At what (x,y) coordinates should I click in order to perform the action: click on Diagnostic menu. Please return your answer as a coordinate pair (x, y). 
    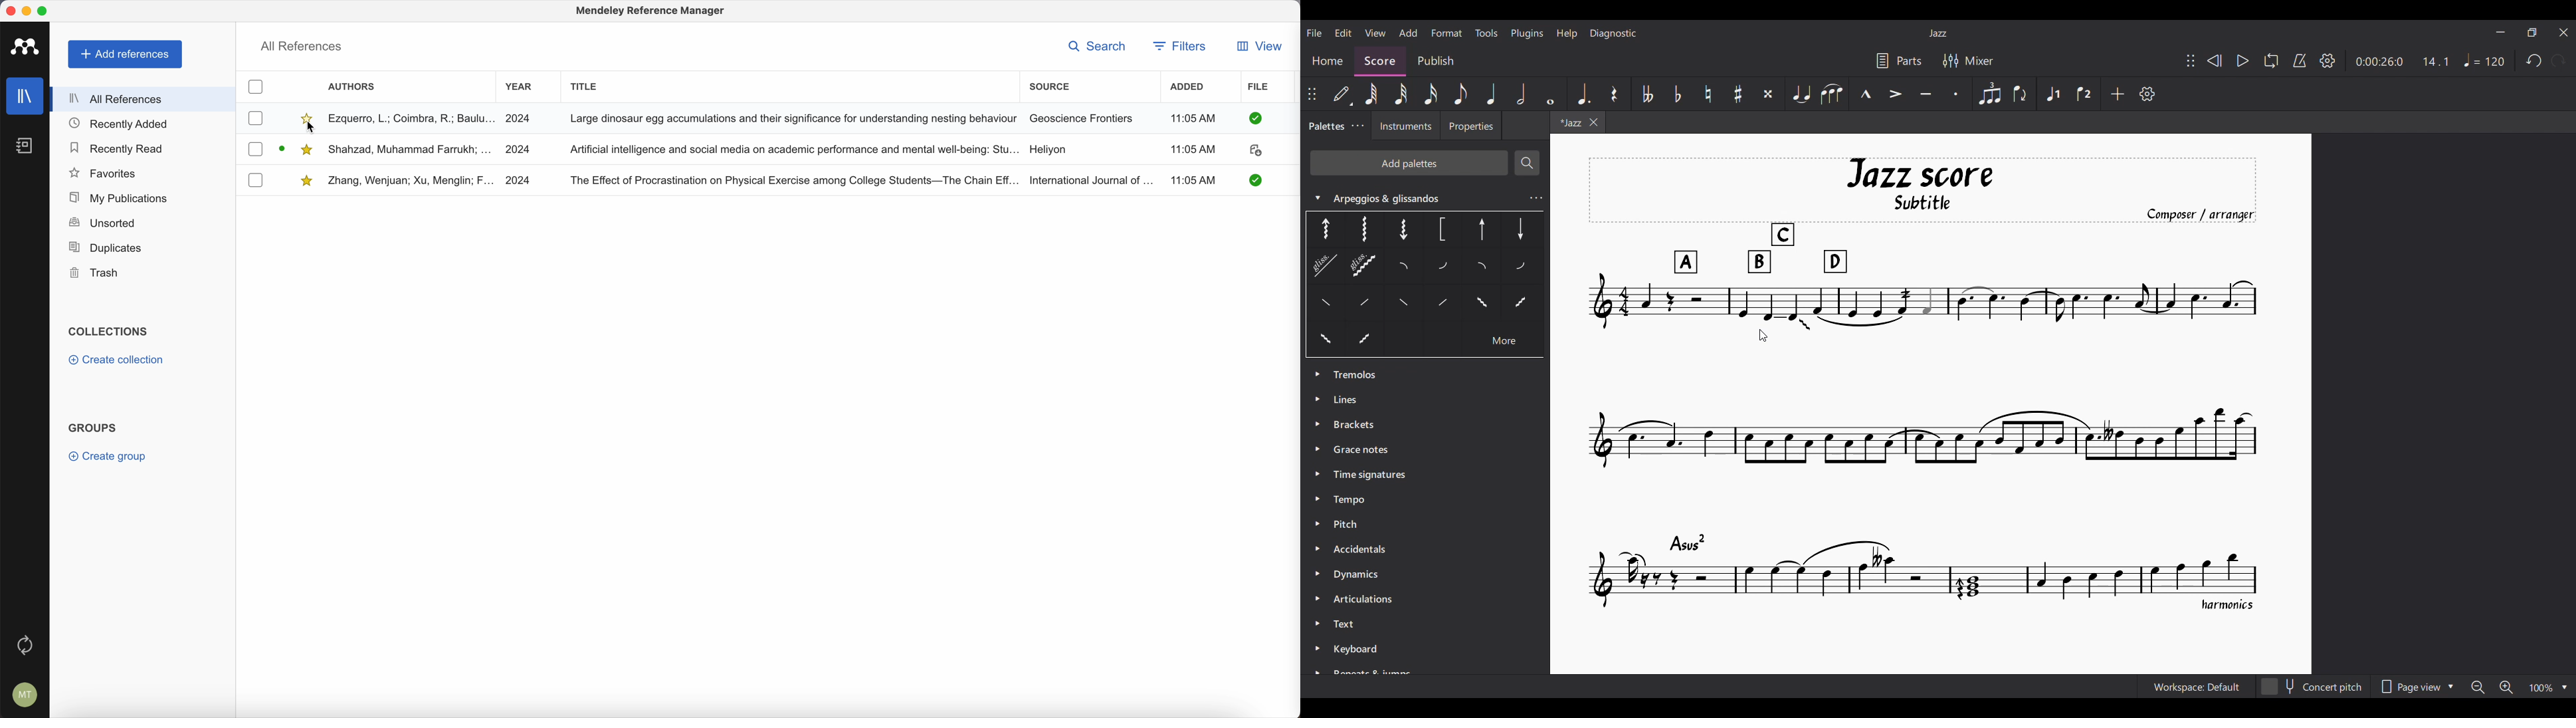
    Looking at the image, I should click on (1613, 33).